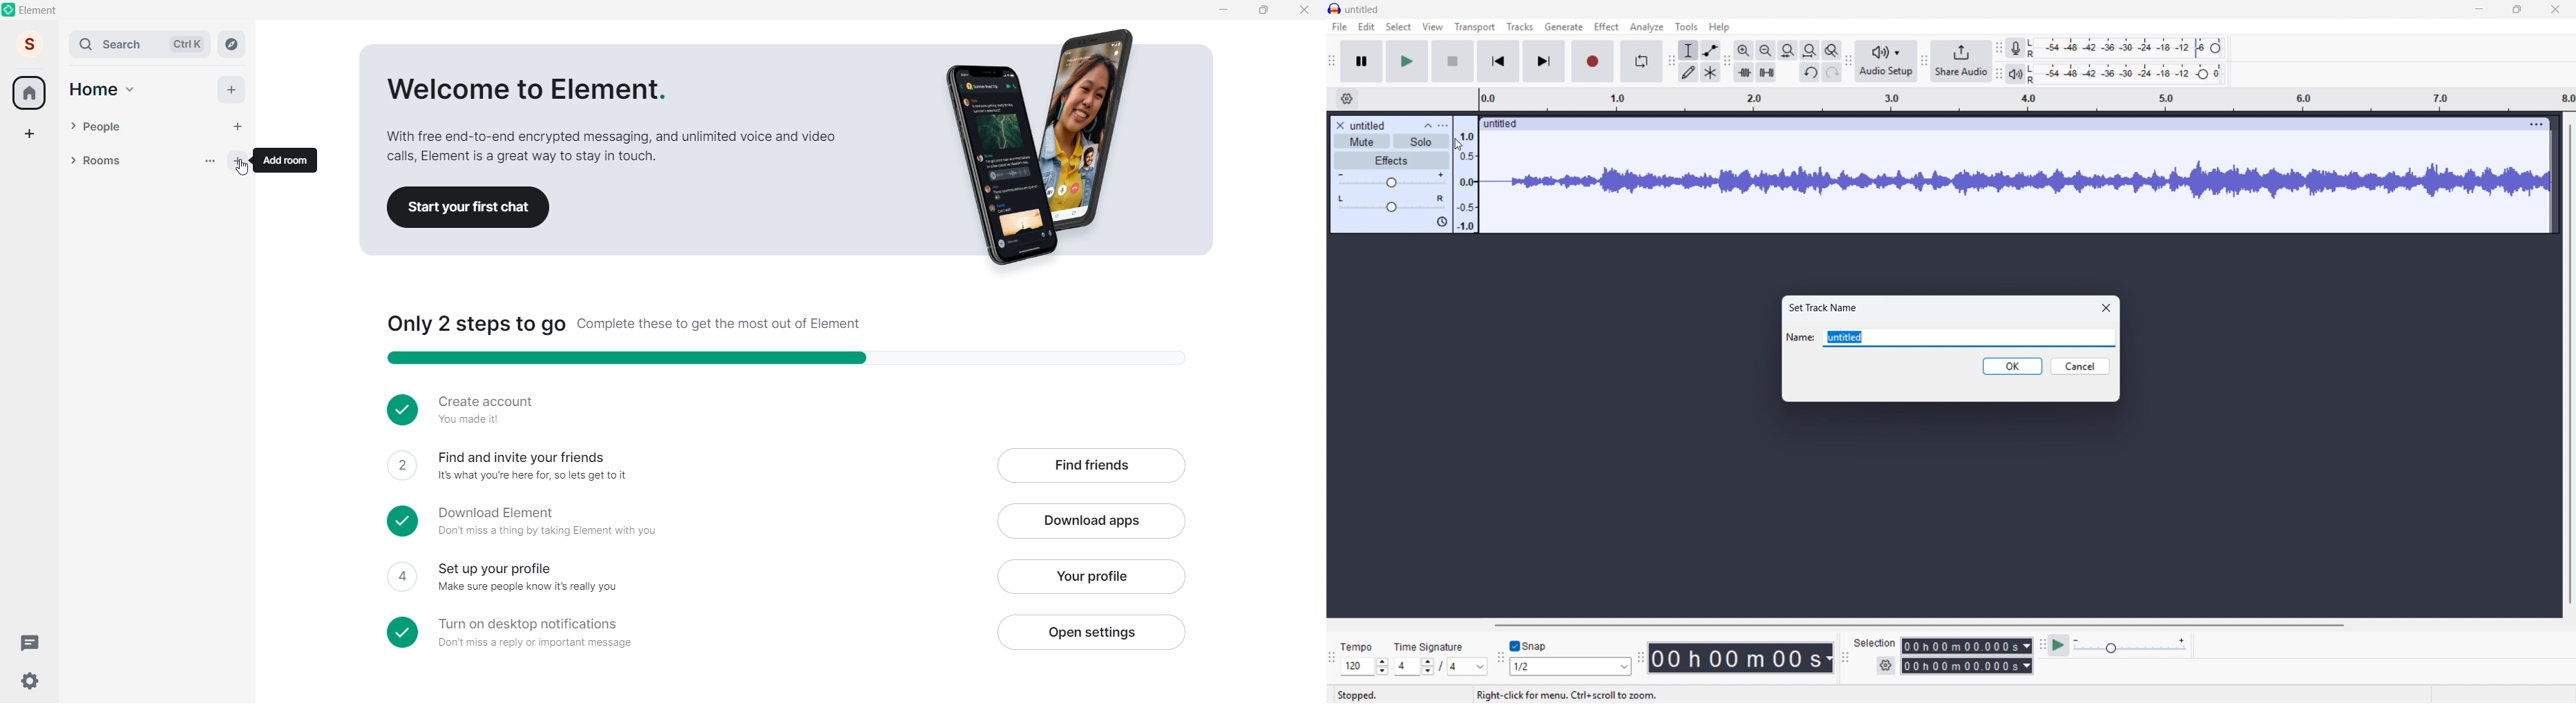  Describe the element at coordinates (151, 127) in the screenshot. I see `People` at that location.